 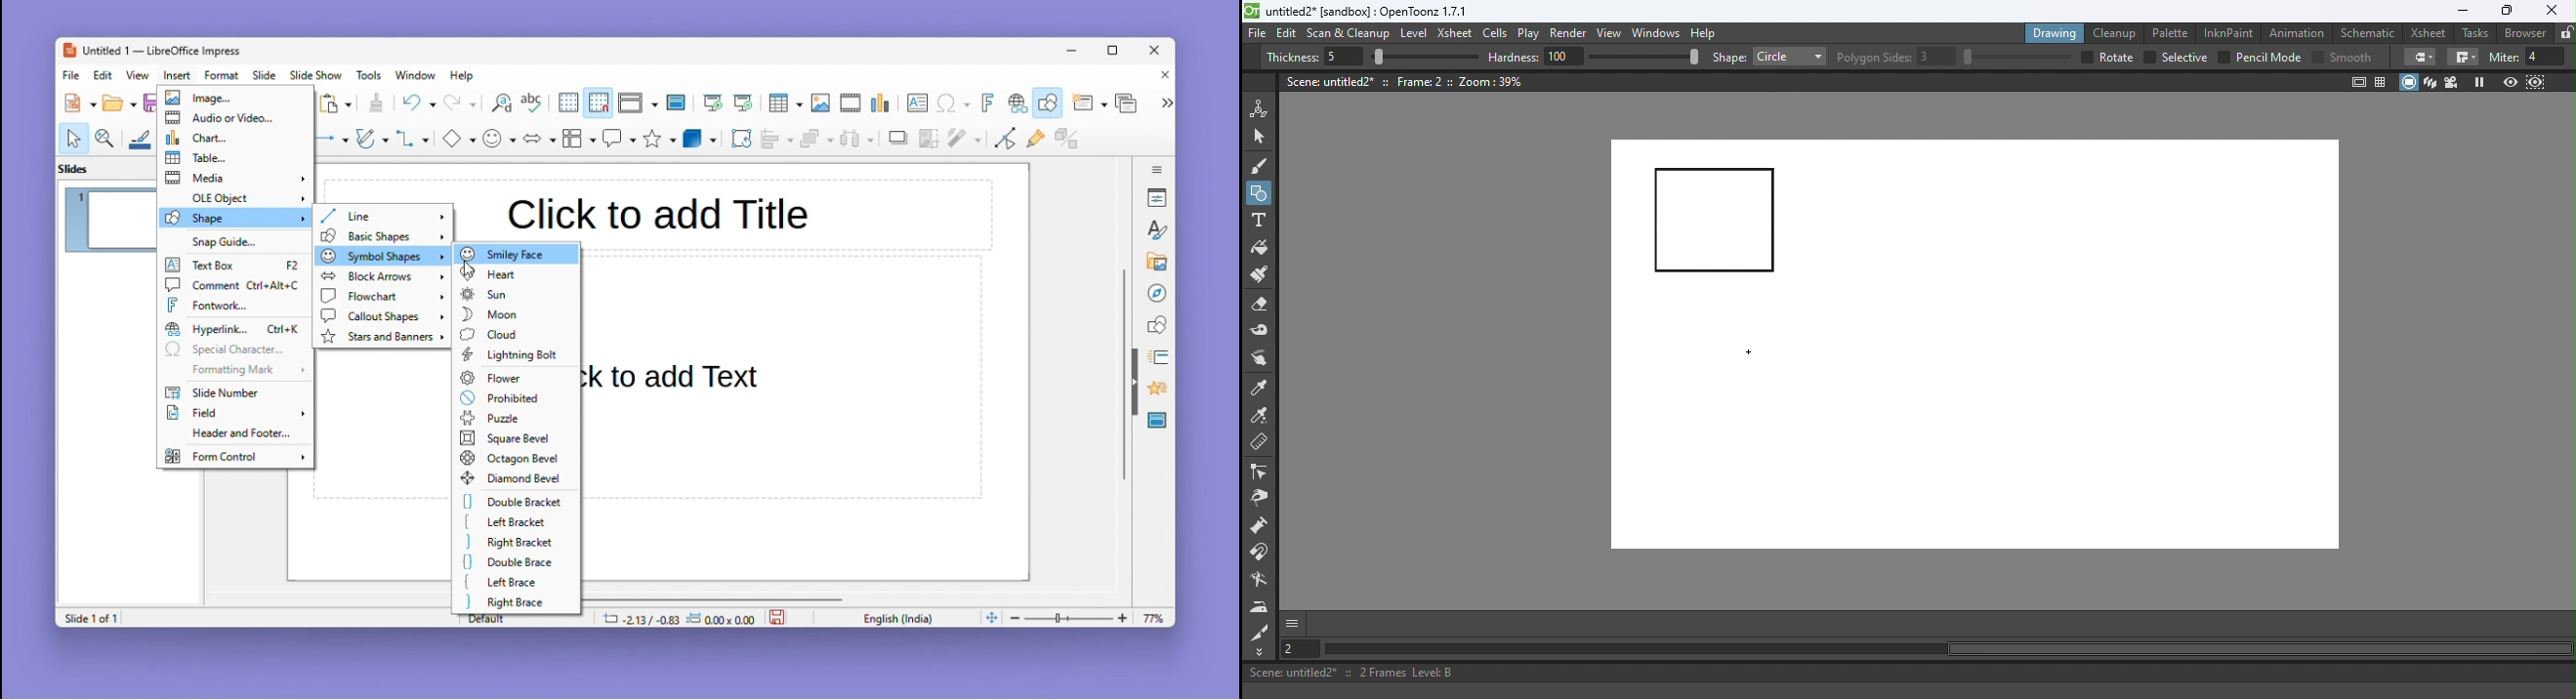 I want to click on File name, so click(x=1368, y=12).